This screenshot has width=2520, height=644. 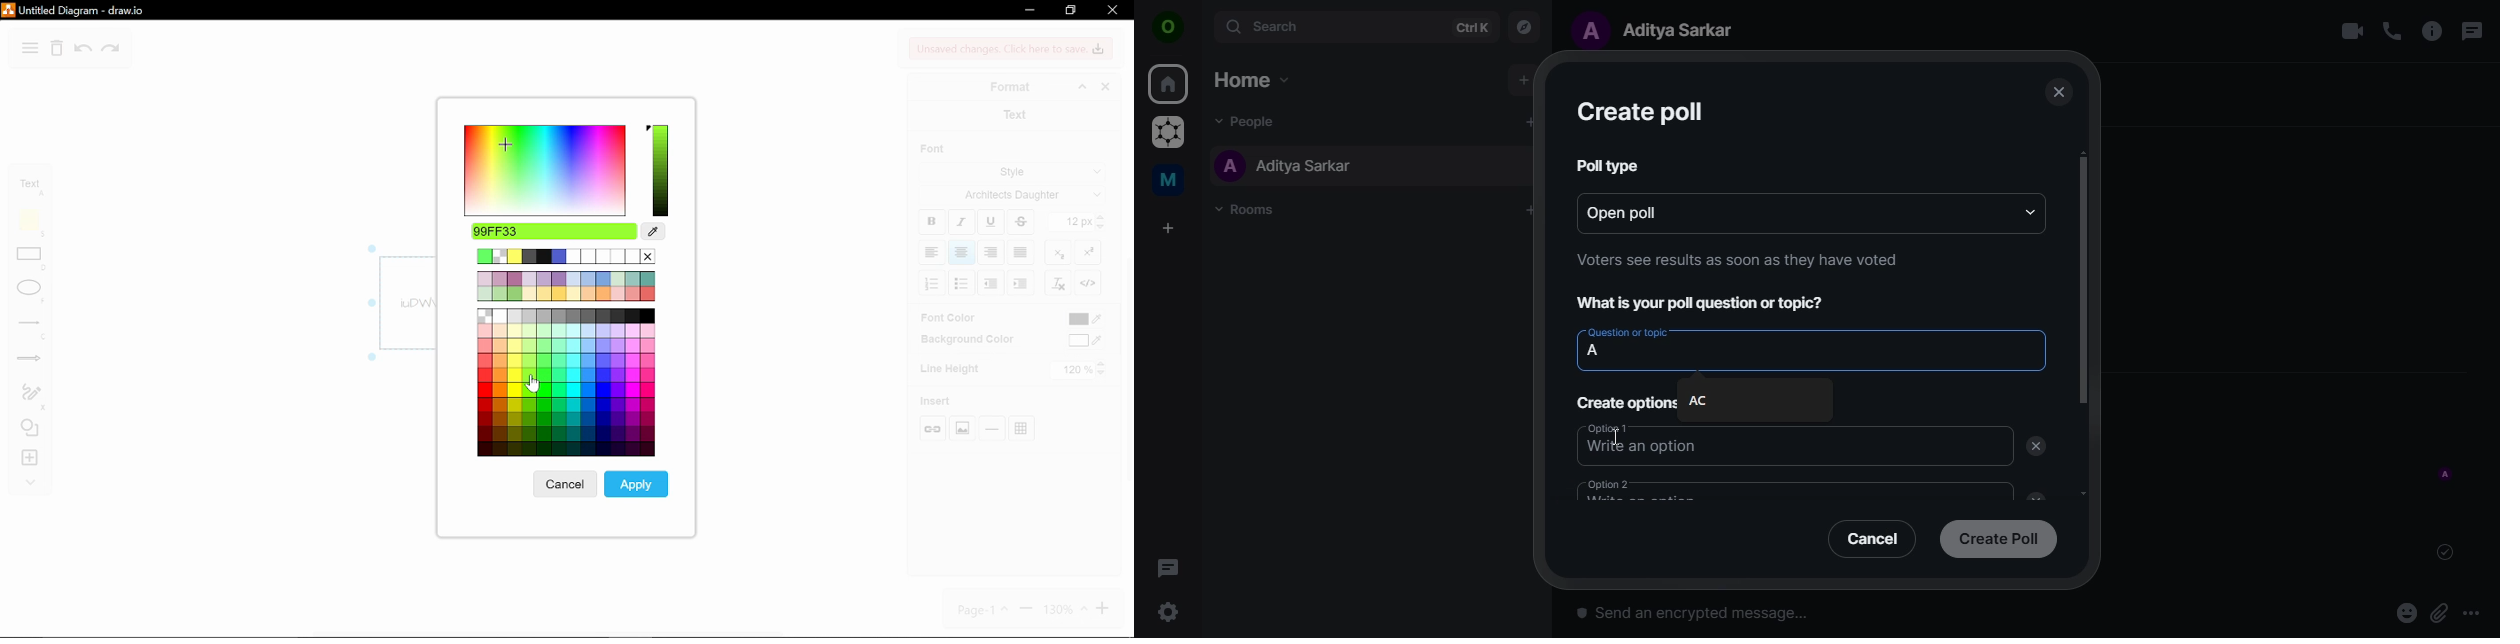 I want to click on home, so click(x=1170, y=85).